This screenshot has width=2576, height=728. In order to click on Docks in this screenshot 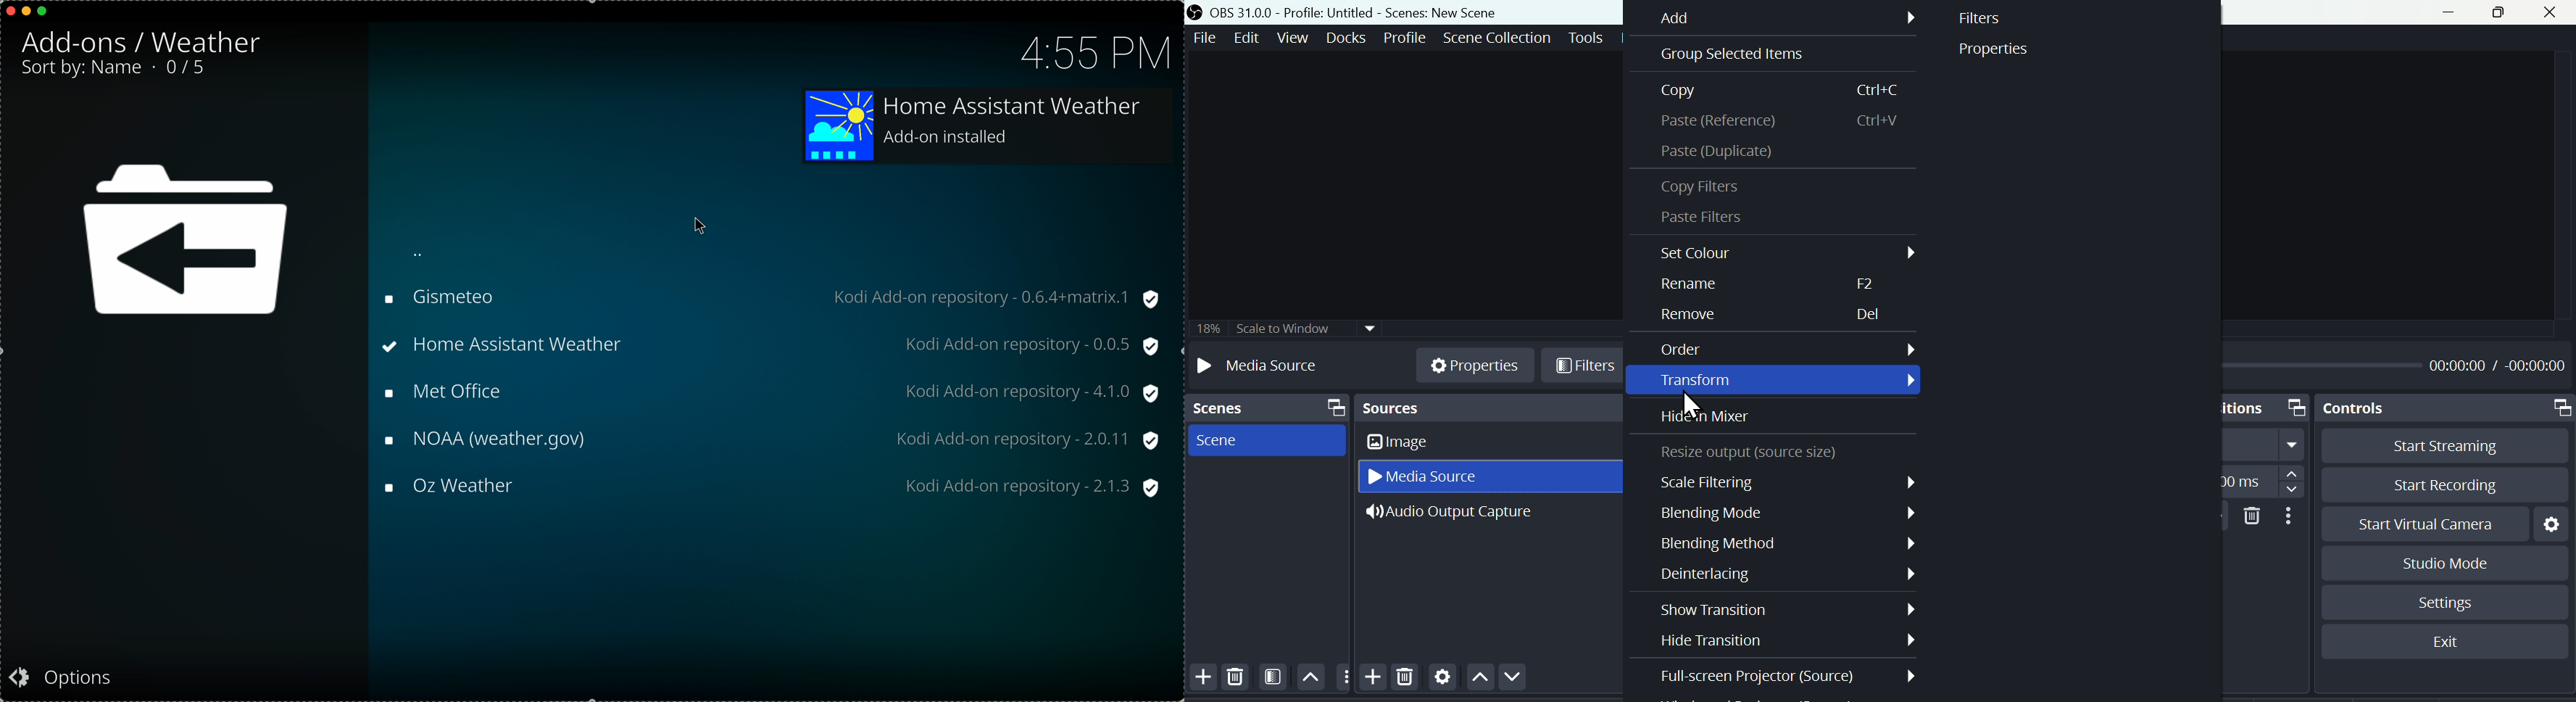, I will do `click(1345, 38)`.